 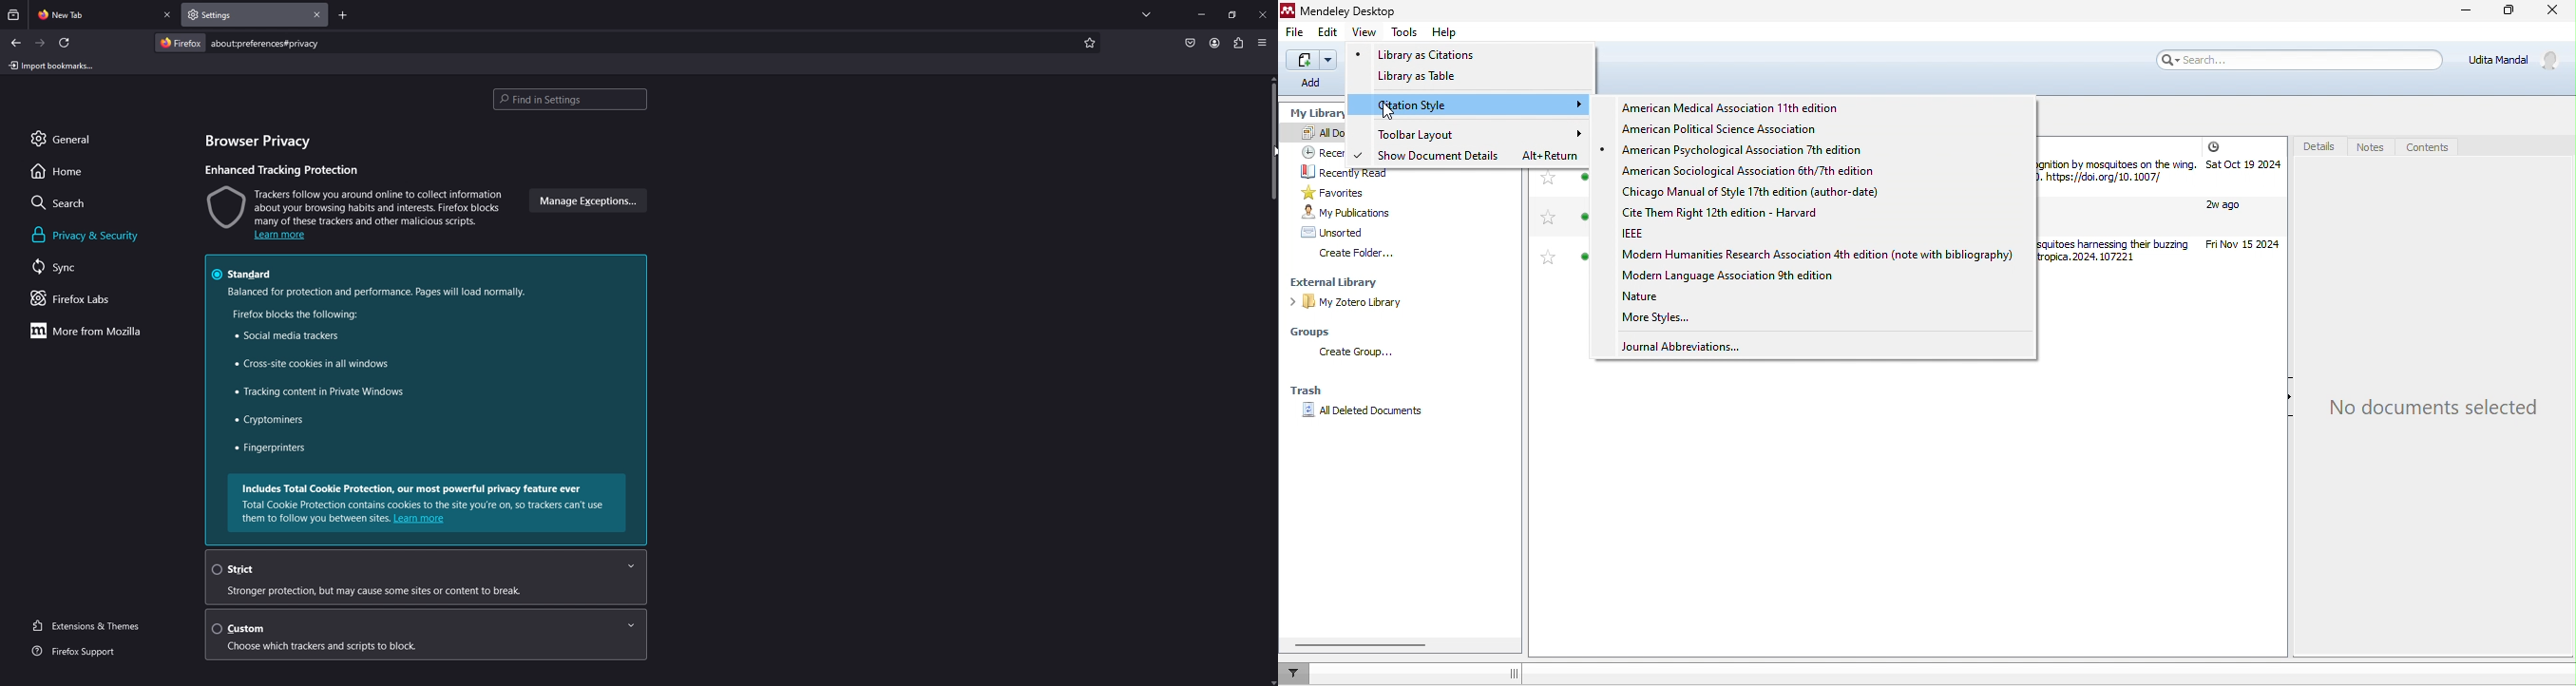 What do you see at coordinates (2317, 148) in the screenshot?
I see `details` at bounding box center [2317, 148].